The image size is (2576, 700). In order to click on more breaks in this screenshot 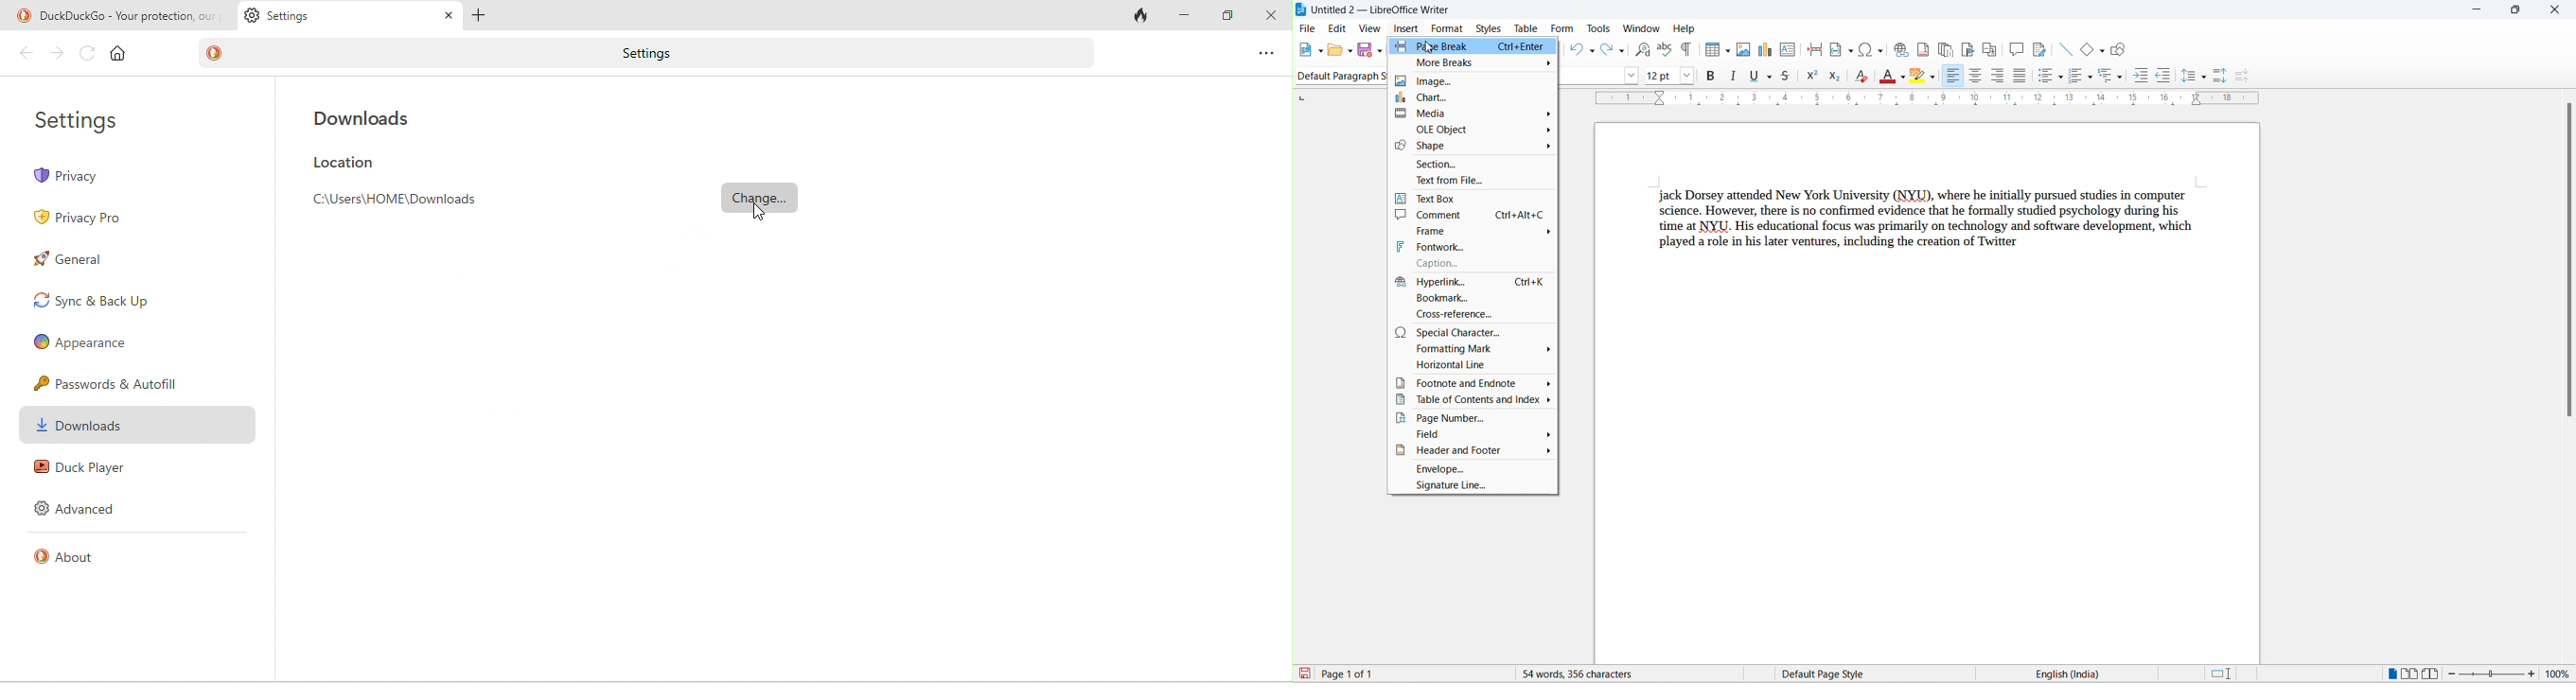, I will do `click(1477, 62)`.